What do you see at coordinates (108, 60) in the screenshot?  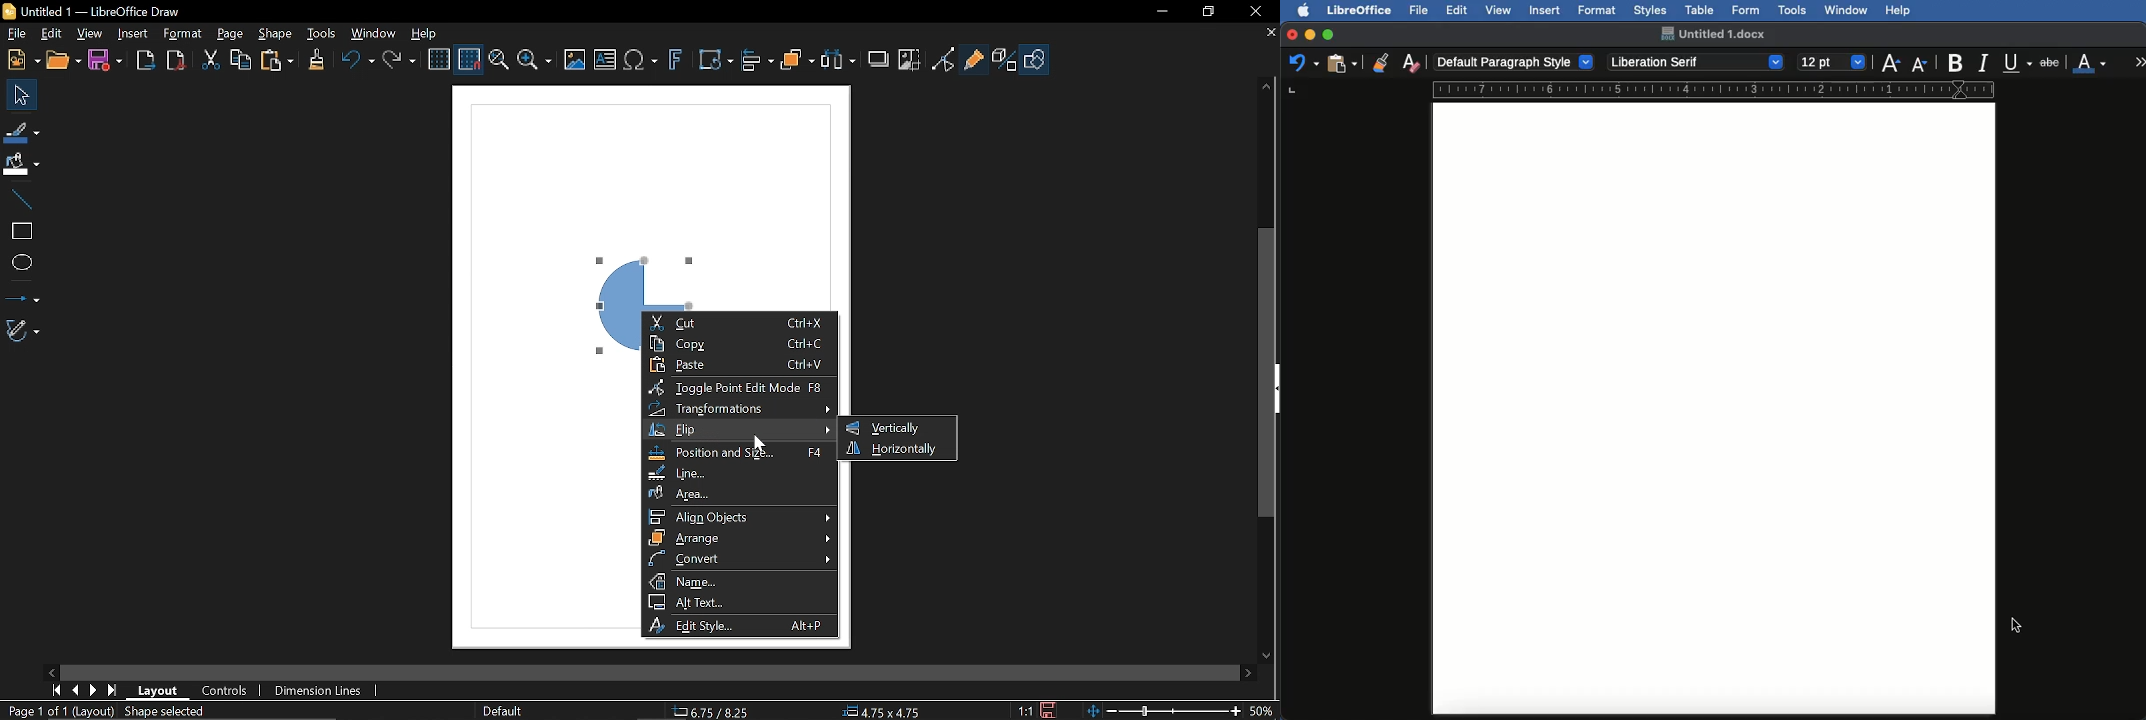 I see `Save` at bounding box center [108, 60].